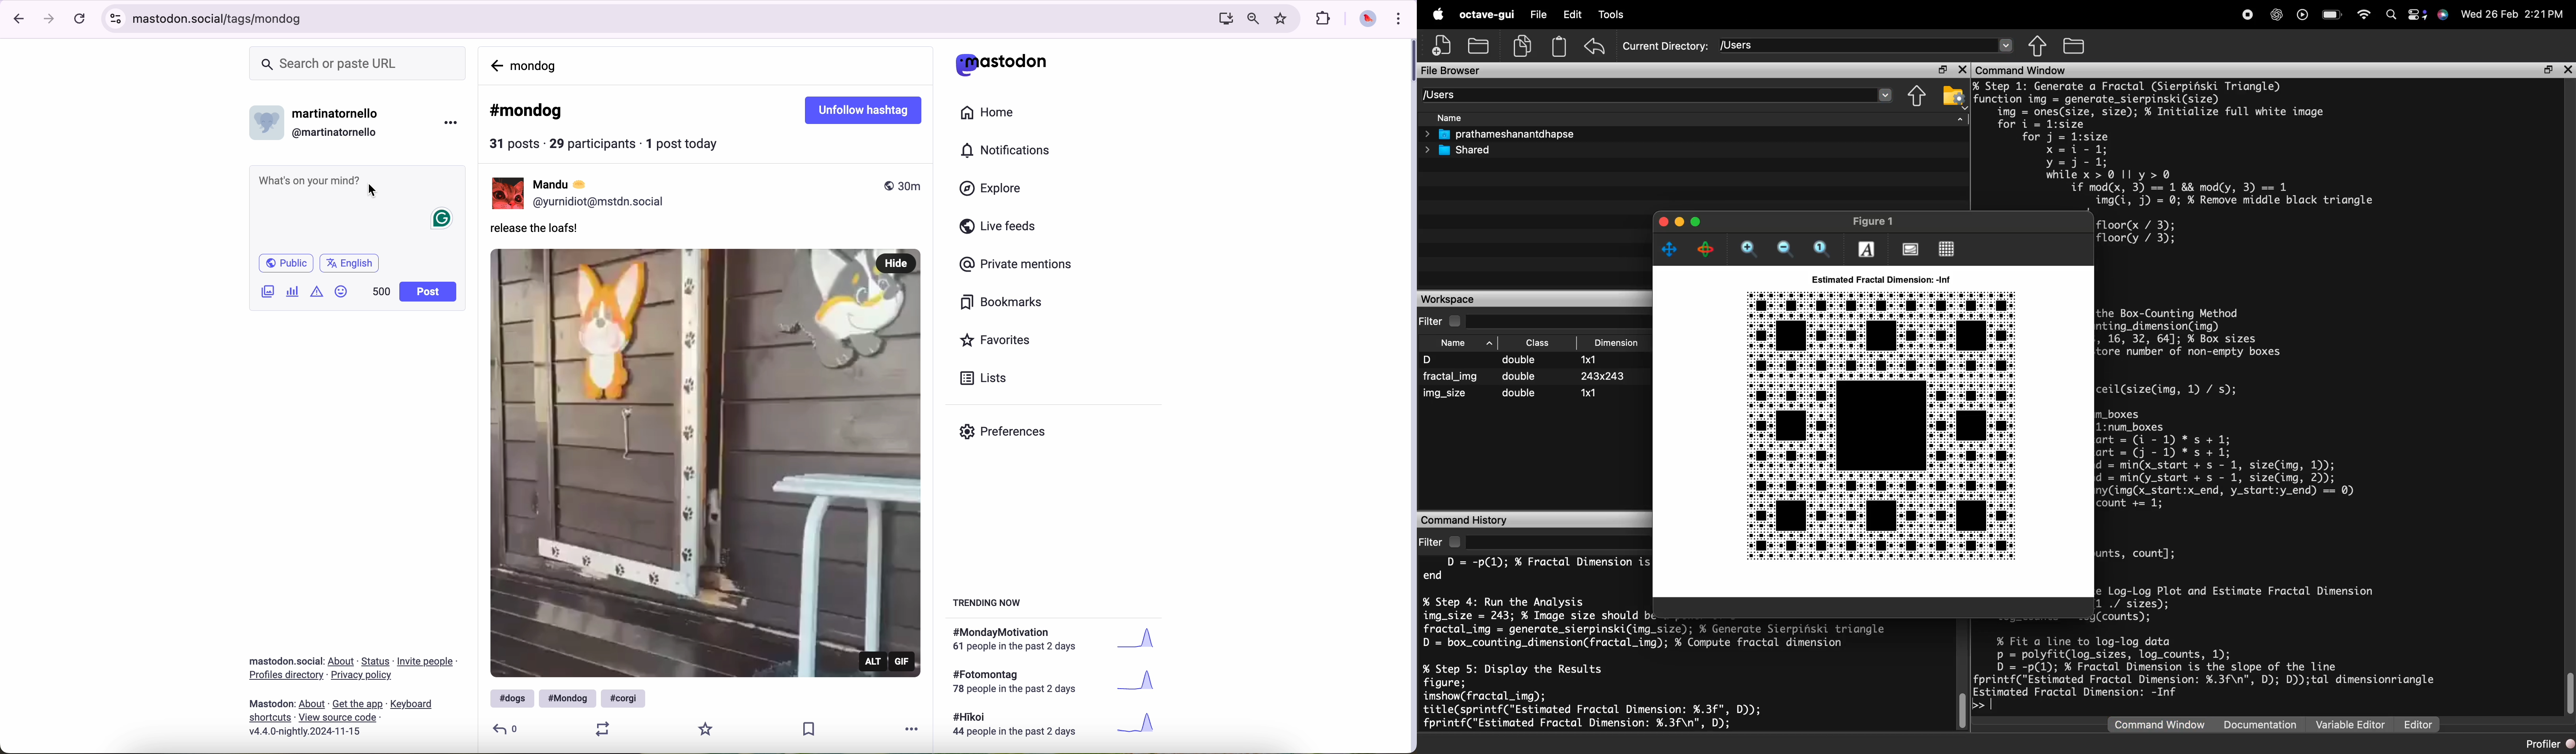 Image resolution: width=2576 pixels, height=756 pixels. What do you see at coordinates (268, 293) in the screenshot?
I see `images` at bounding box center [268, 293].